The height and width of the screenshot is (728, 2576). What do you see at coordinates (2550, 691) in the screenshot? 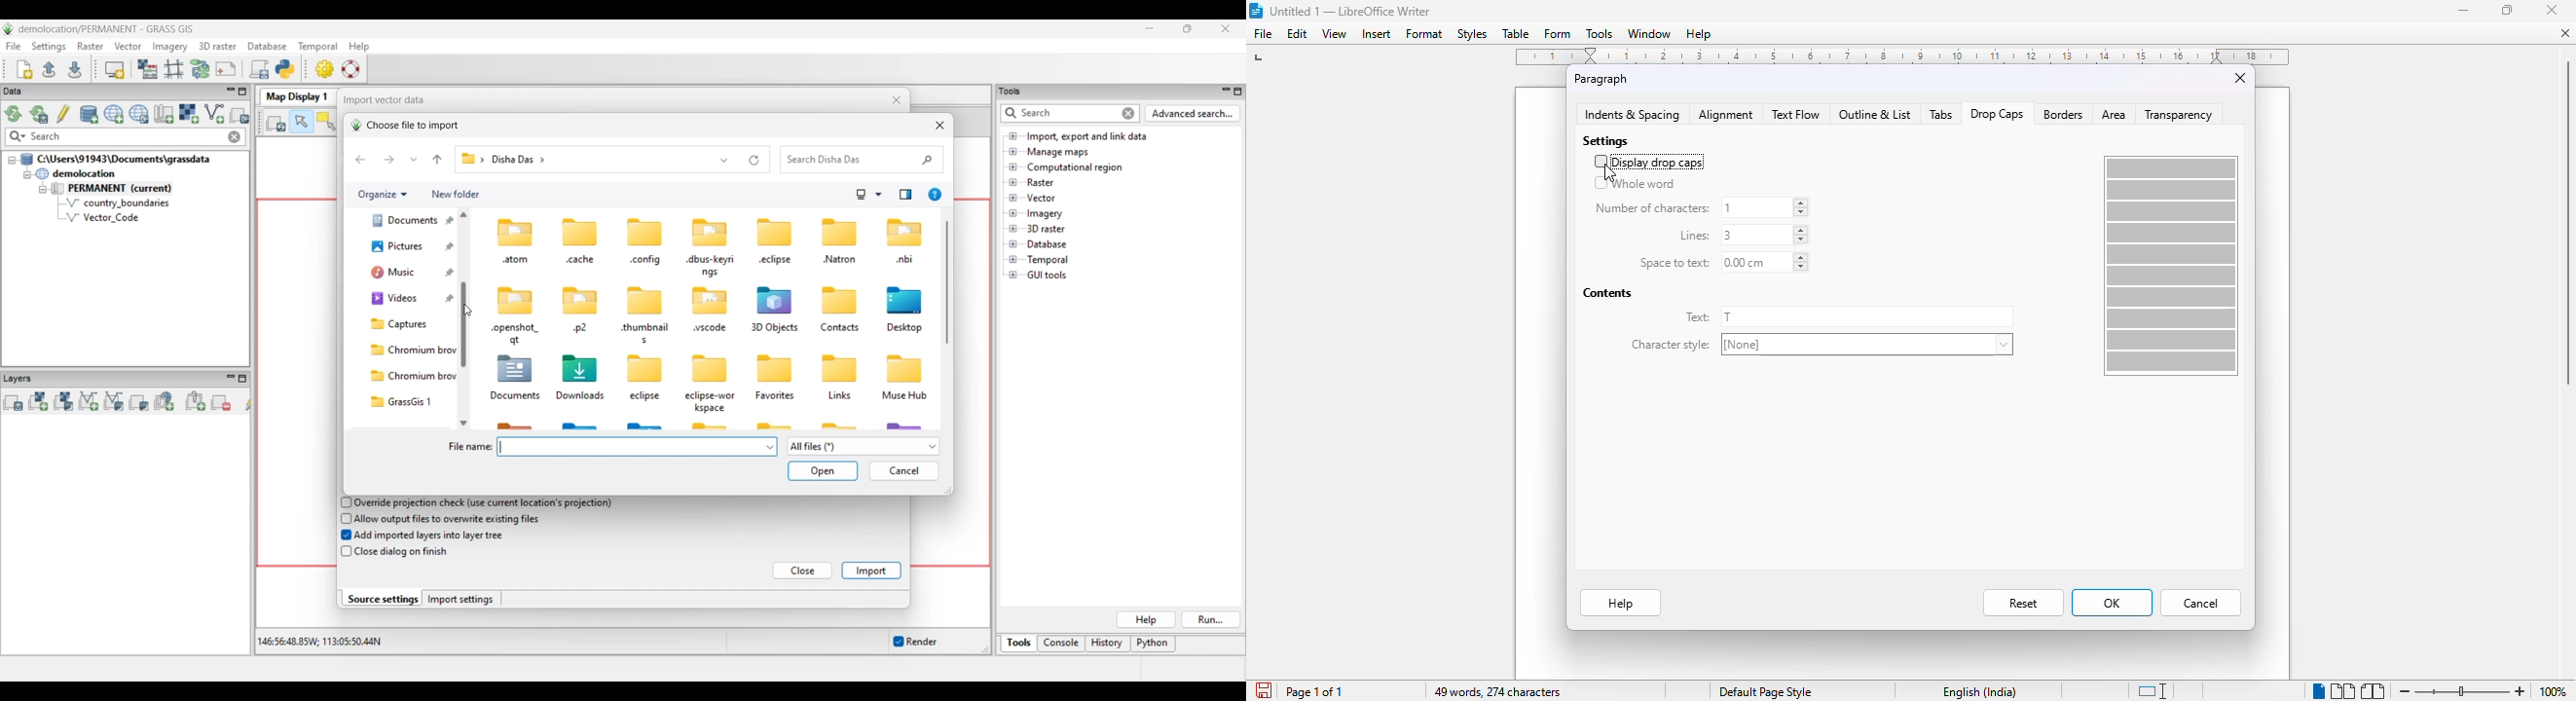
I see `100%` at bounding box center [2550, 691].